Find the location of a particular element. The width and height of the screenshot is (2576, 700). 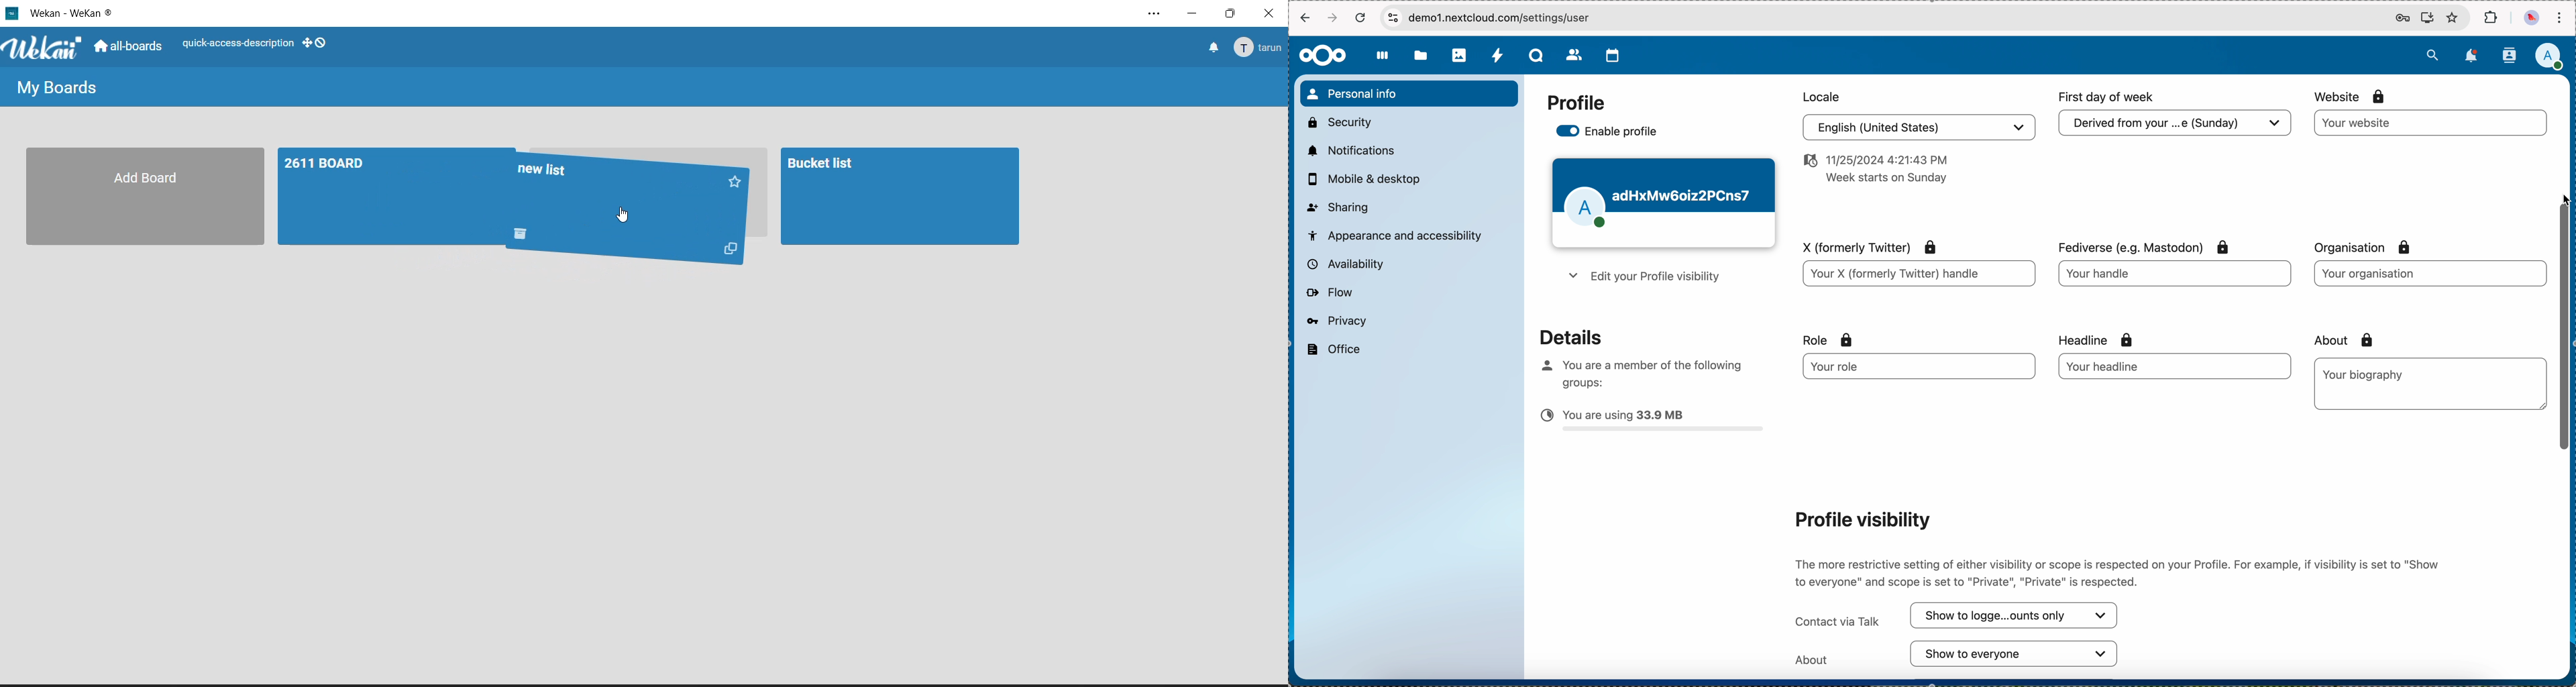

your role is located at coordinates (1911, 367).